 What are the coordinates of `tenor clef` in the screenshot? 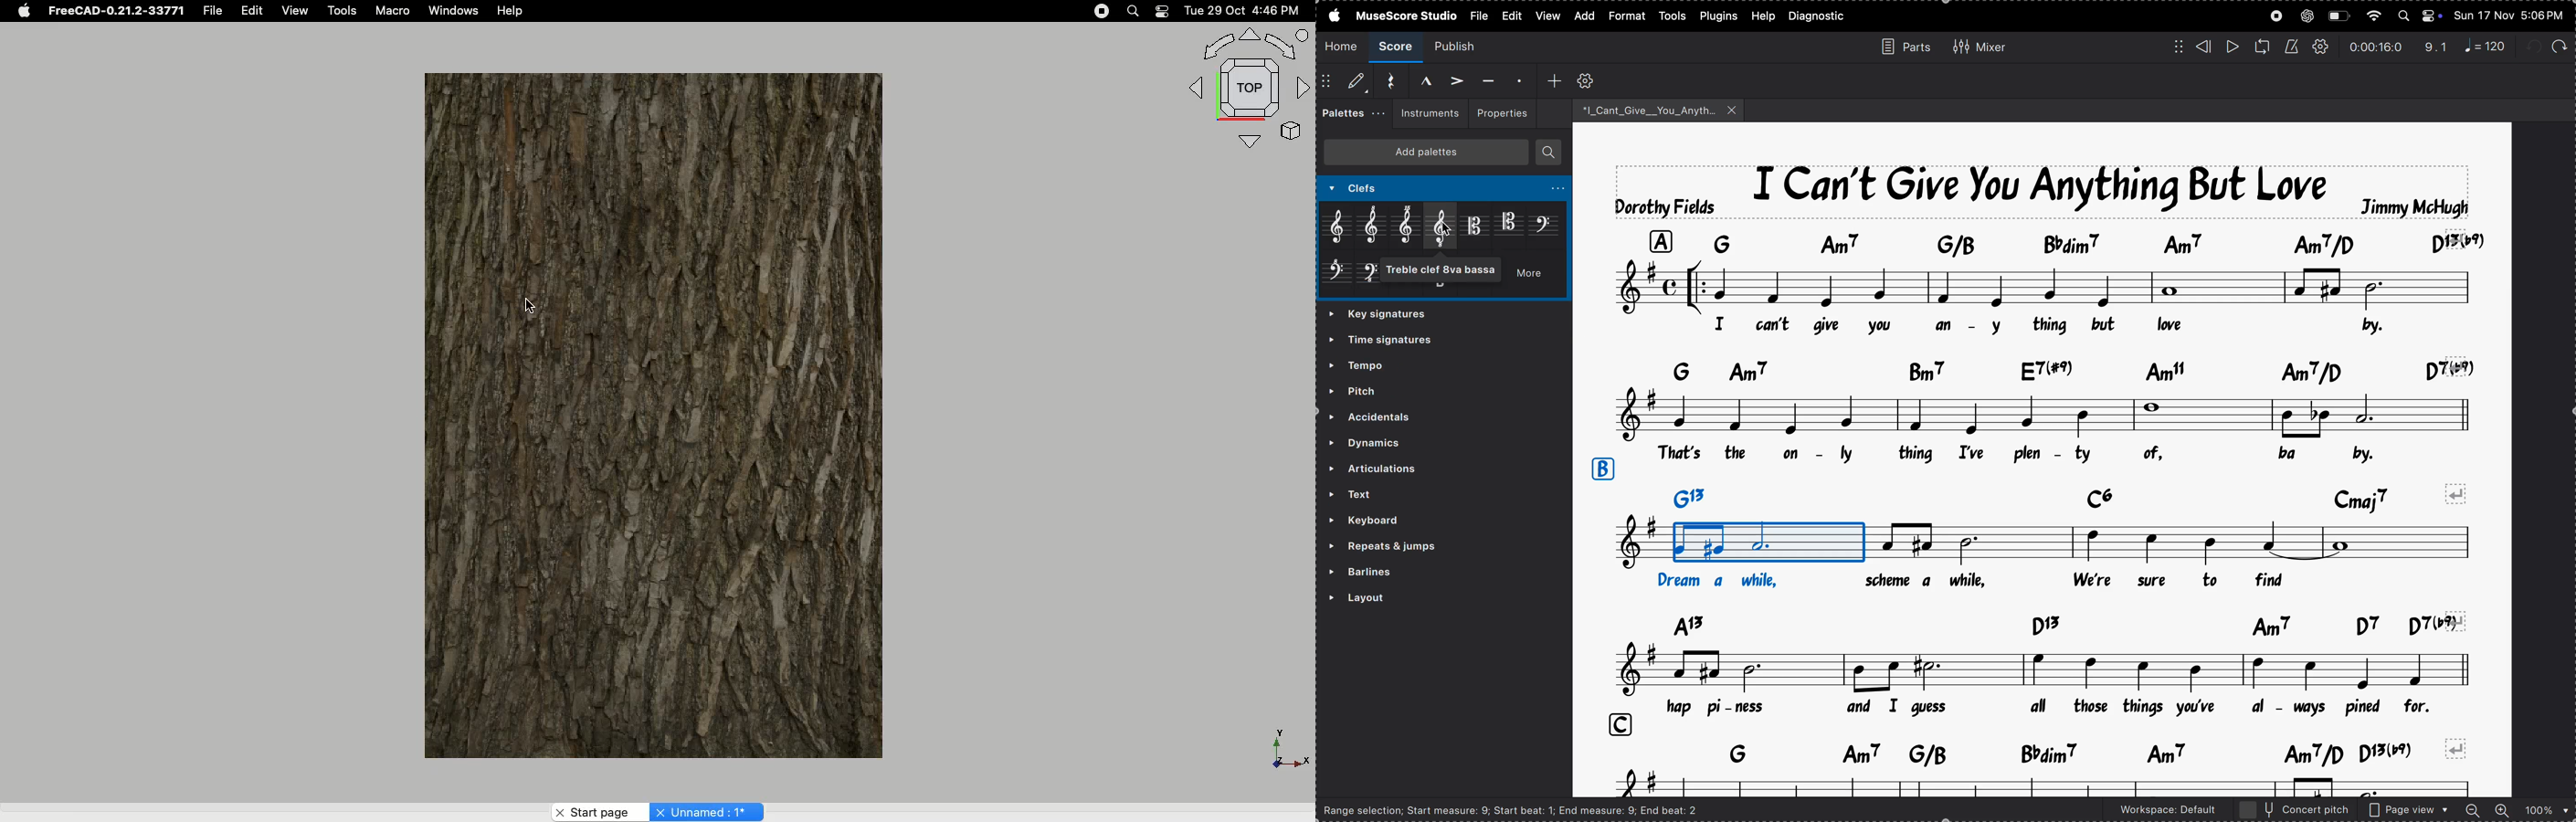 It's located at (1509, 223).